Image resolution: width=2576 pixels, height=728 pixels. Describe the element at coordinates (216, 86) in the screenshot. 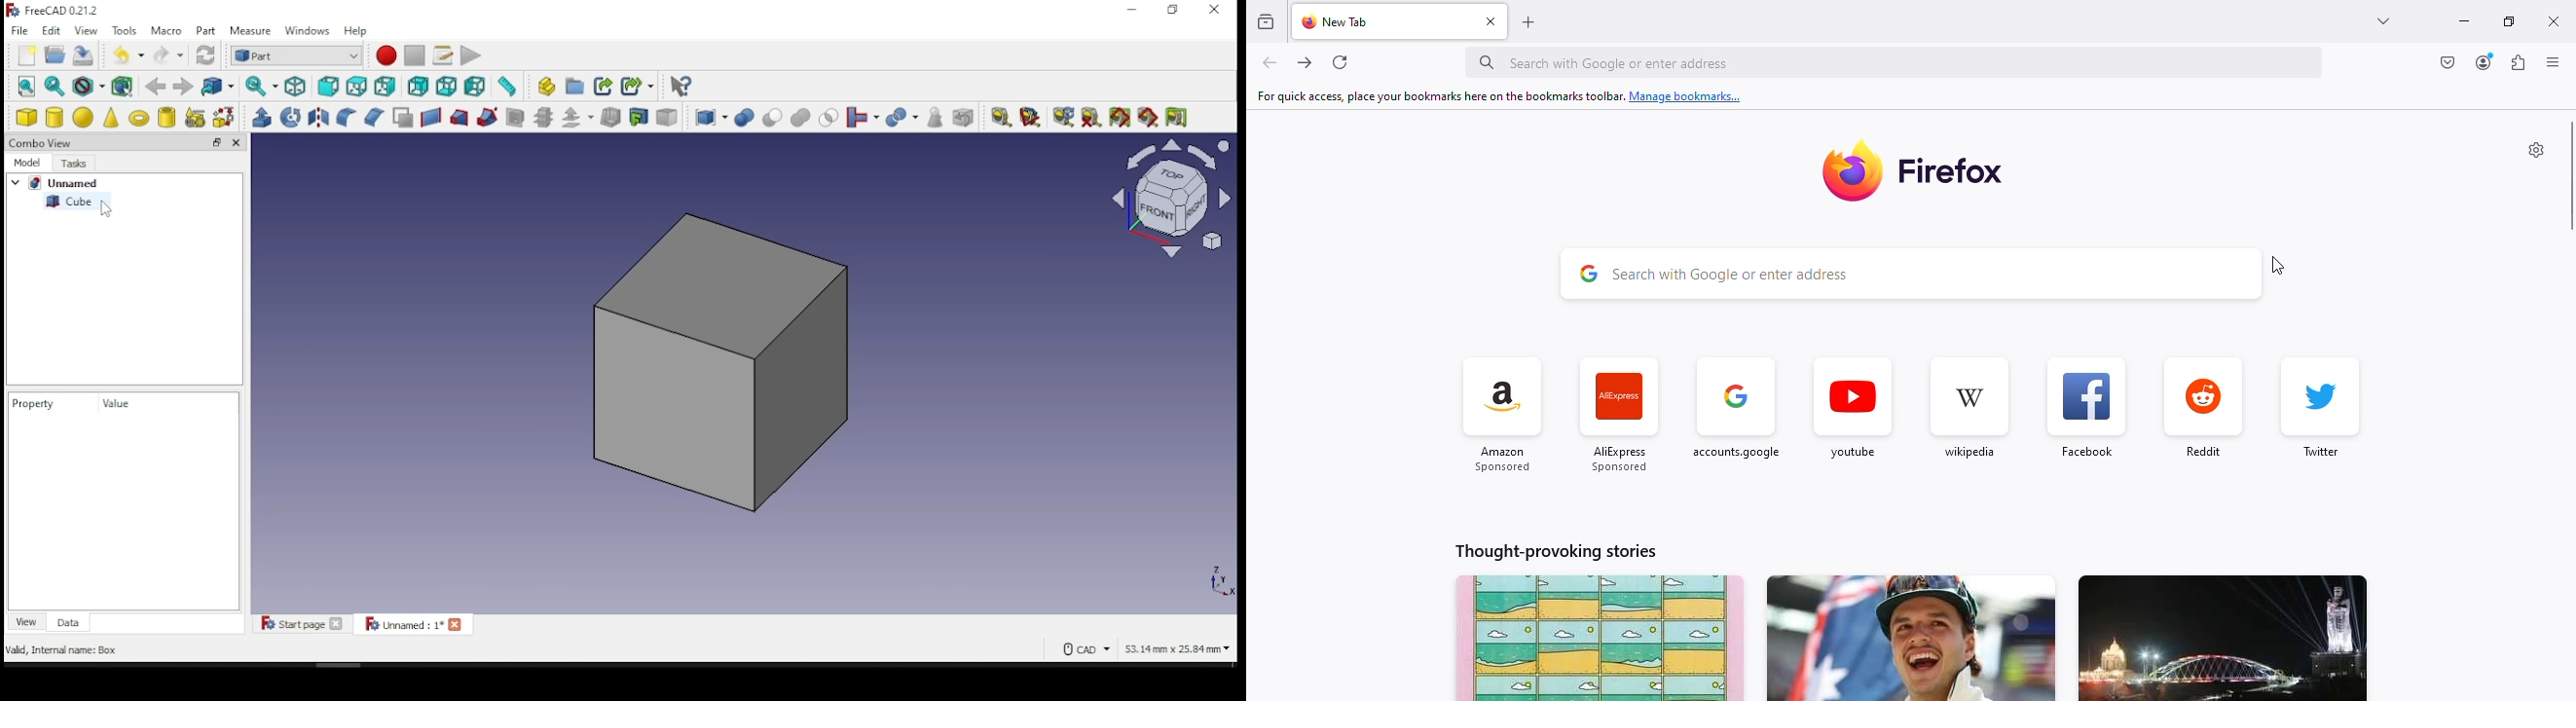

I see `go to linked object` at that location.